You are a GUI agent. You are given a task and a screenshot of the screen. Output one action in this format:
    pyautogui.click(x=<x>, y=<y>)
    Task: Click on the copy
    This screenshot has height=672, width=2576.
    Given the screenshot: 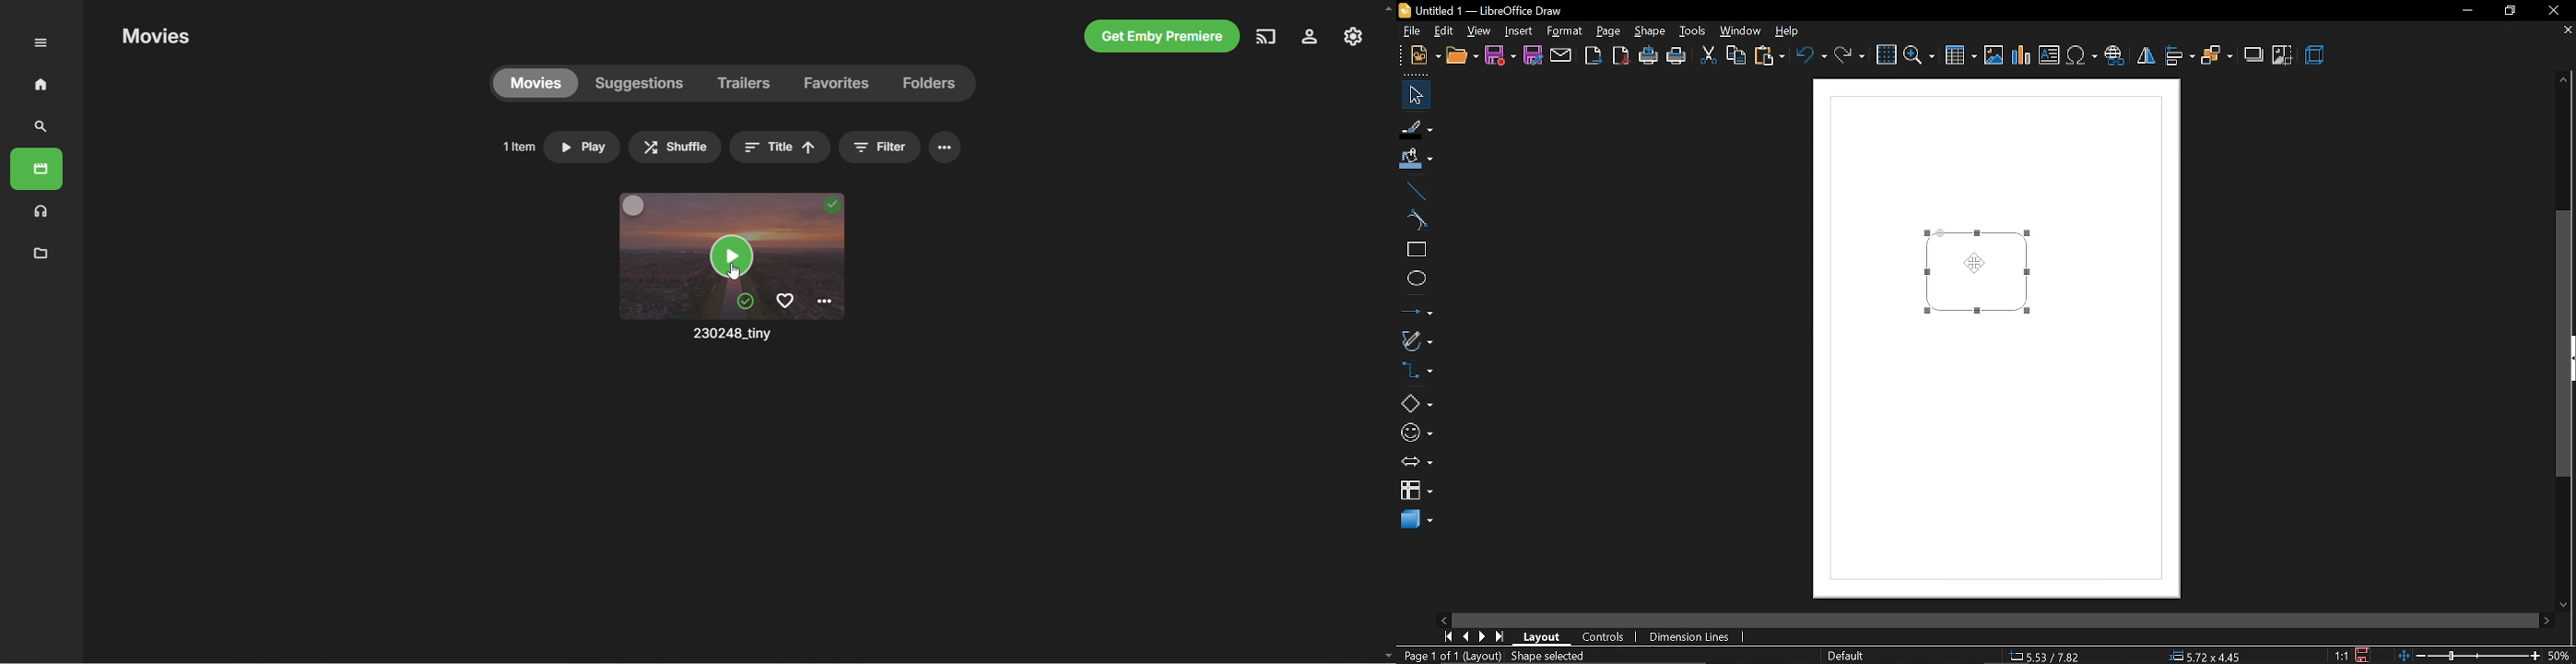 What is the action you would take?
    pyautogui.click(x=1736, y=54)
    